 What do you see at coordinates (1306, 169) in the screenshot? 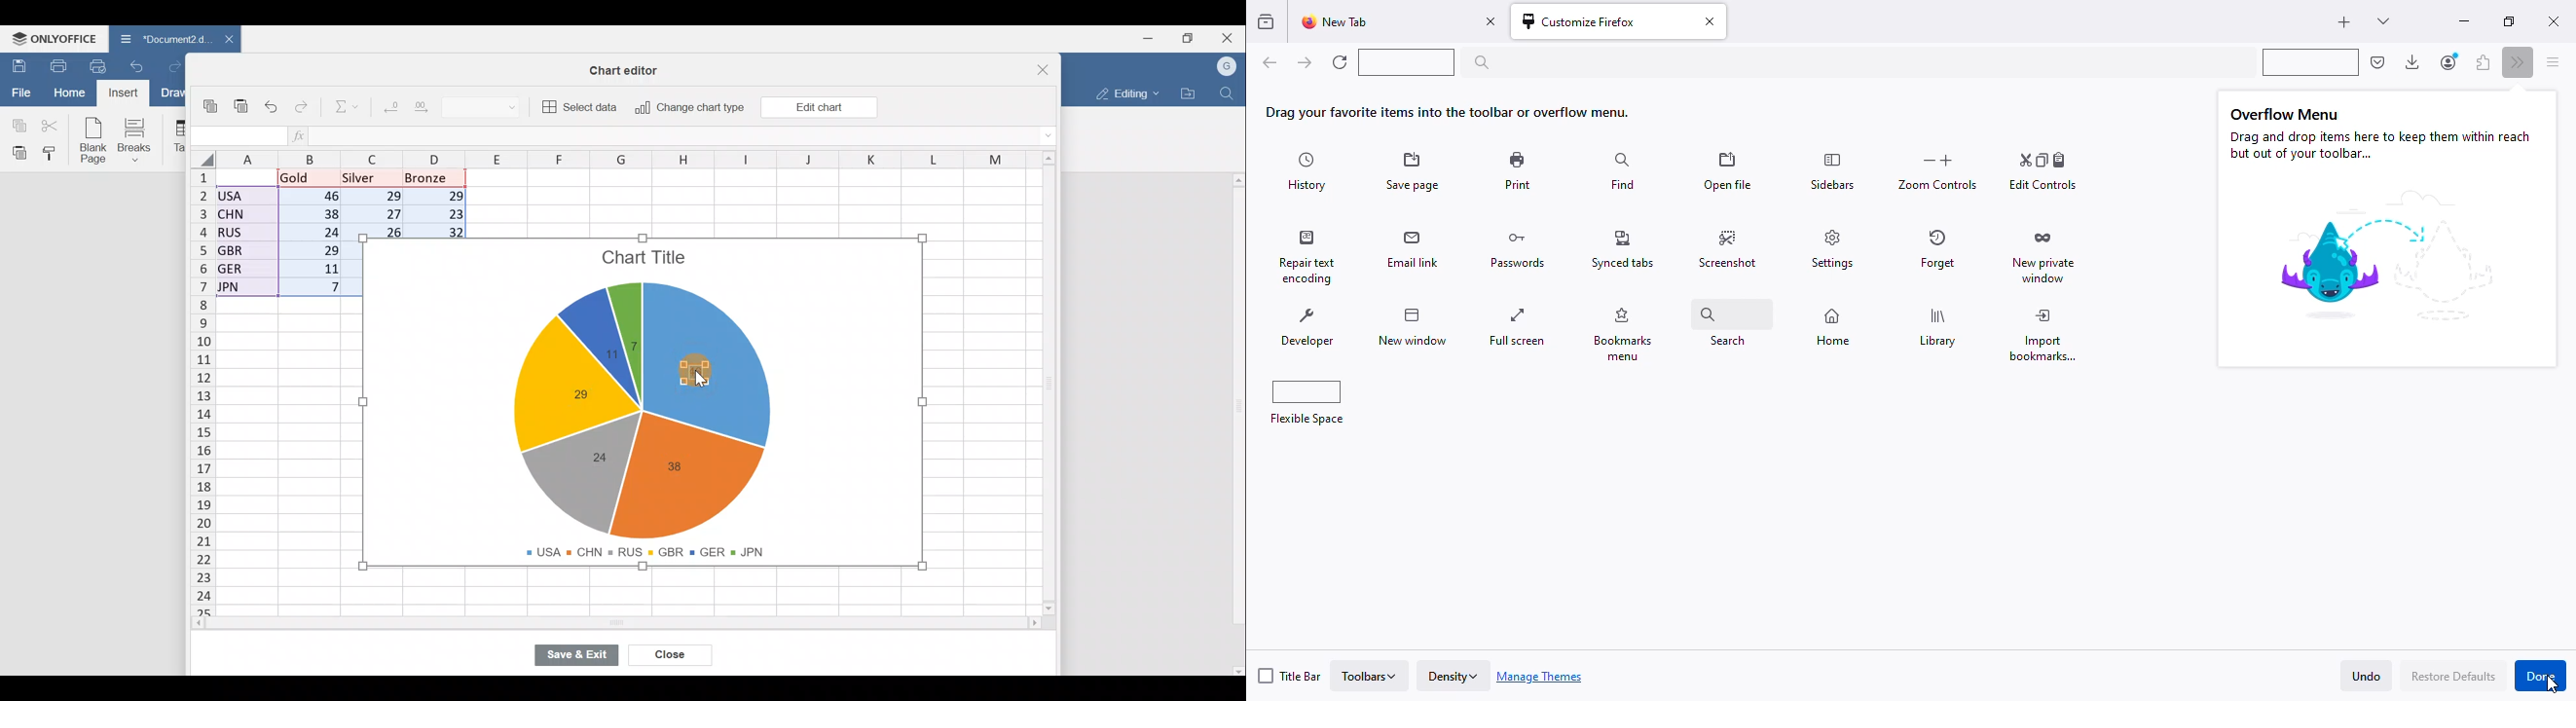
I see `history` at bounding box center [1306, 169].